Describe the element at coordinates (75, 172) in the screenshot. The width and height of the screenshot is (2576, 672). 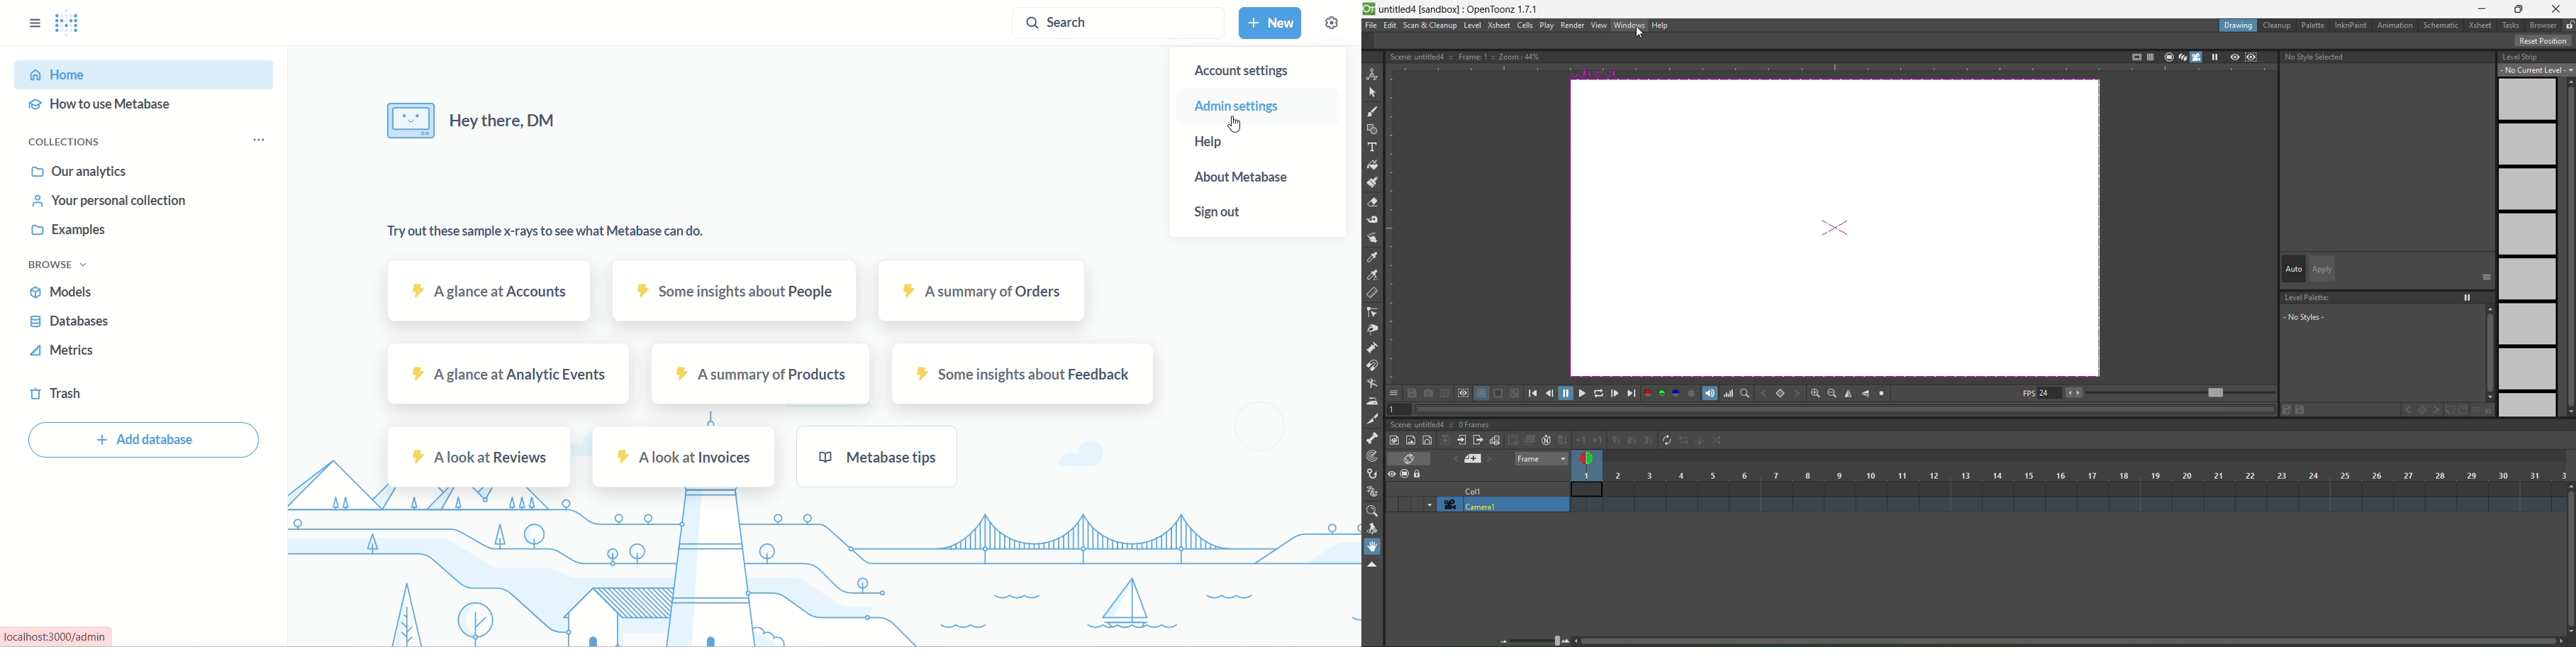
I see `our analytics` at that location.